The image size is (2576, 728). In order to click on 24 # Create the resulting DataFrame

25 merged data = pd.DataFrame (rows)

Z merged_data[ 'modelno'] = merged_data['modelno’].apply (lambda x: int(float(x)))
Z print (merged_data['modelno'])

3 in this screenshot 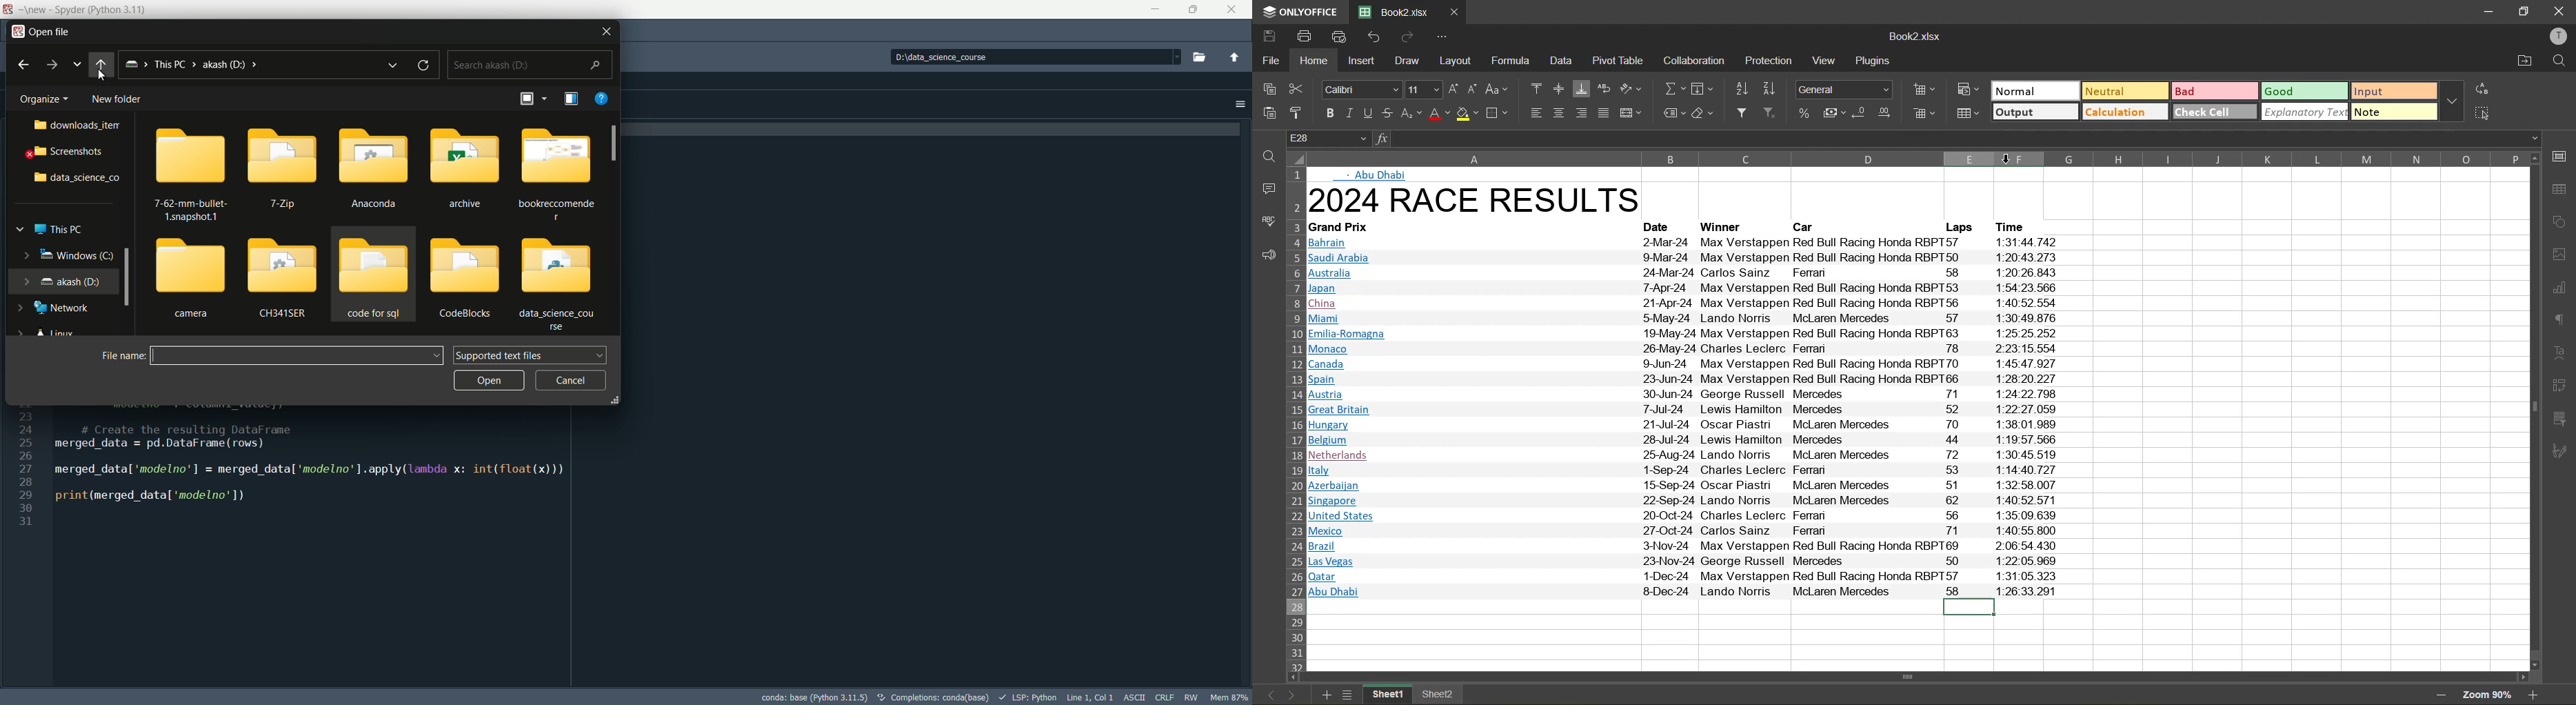, I will do `click(286, 475)`.